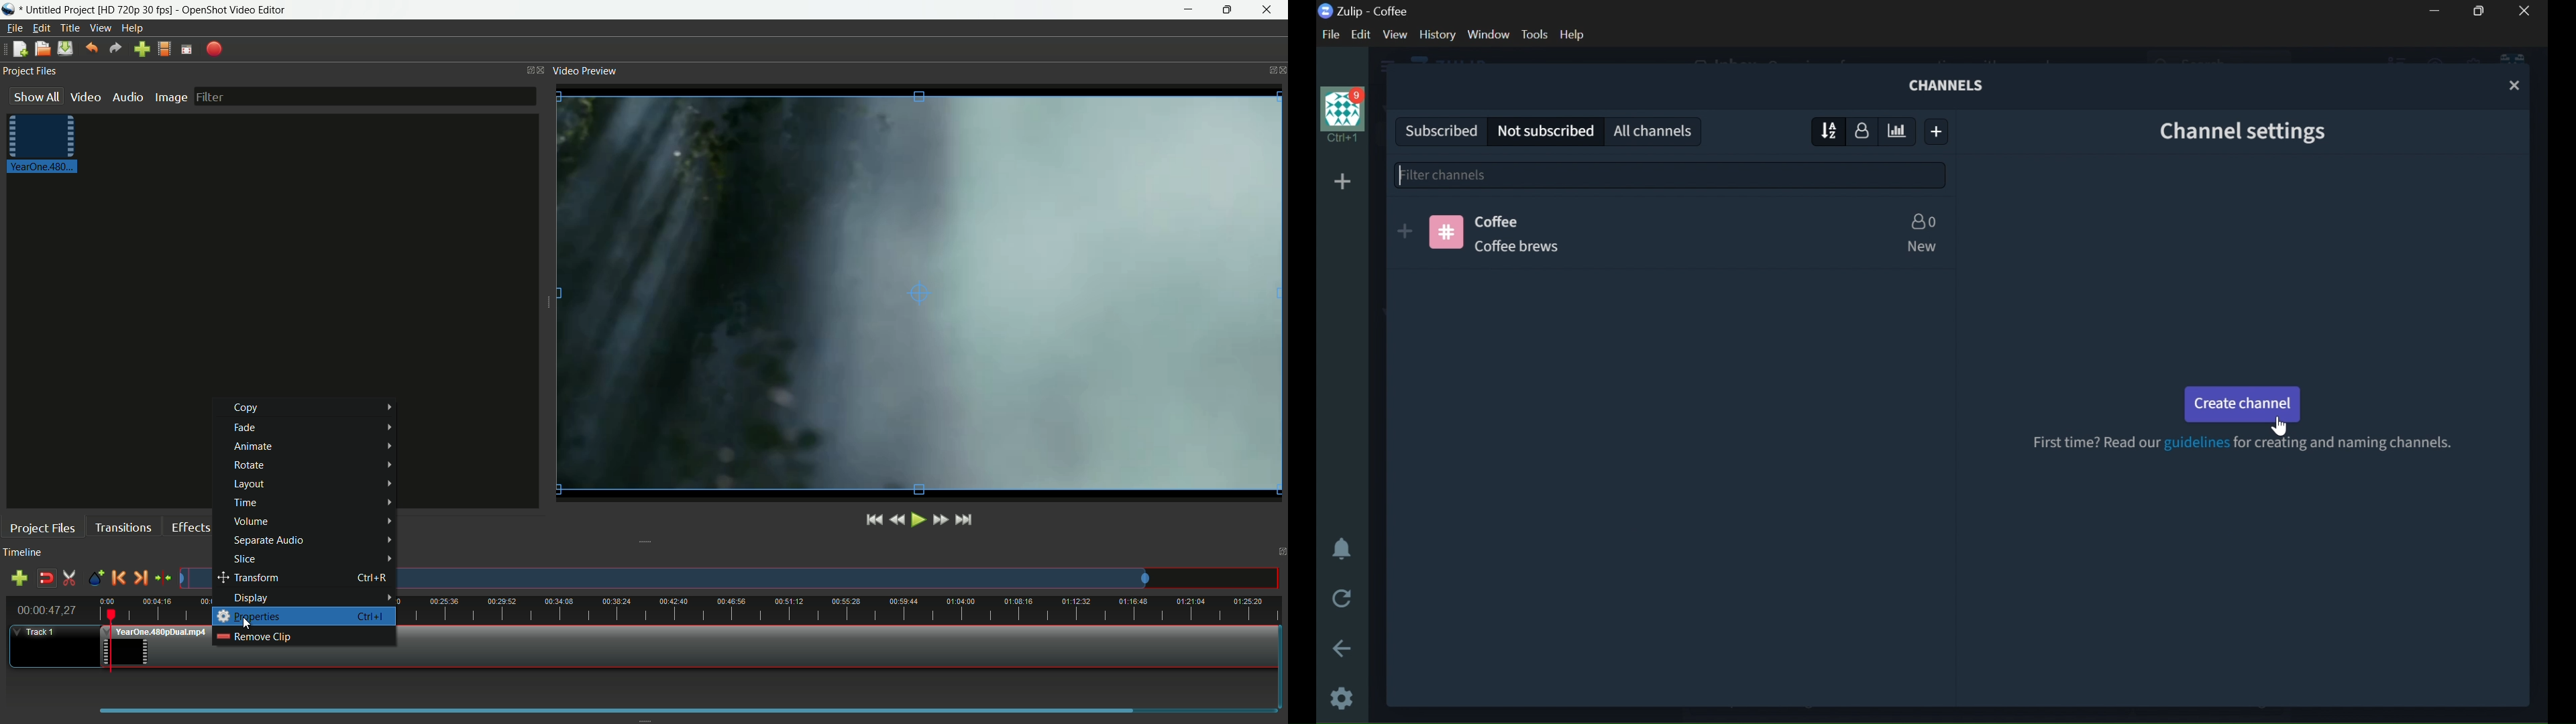  I want to click on Zulip - coffee, so click(1363, 11).